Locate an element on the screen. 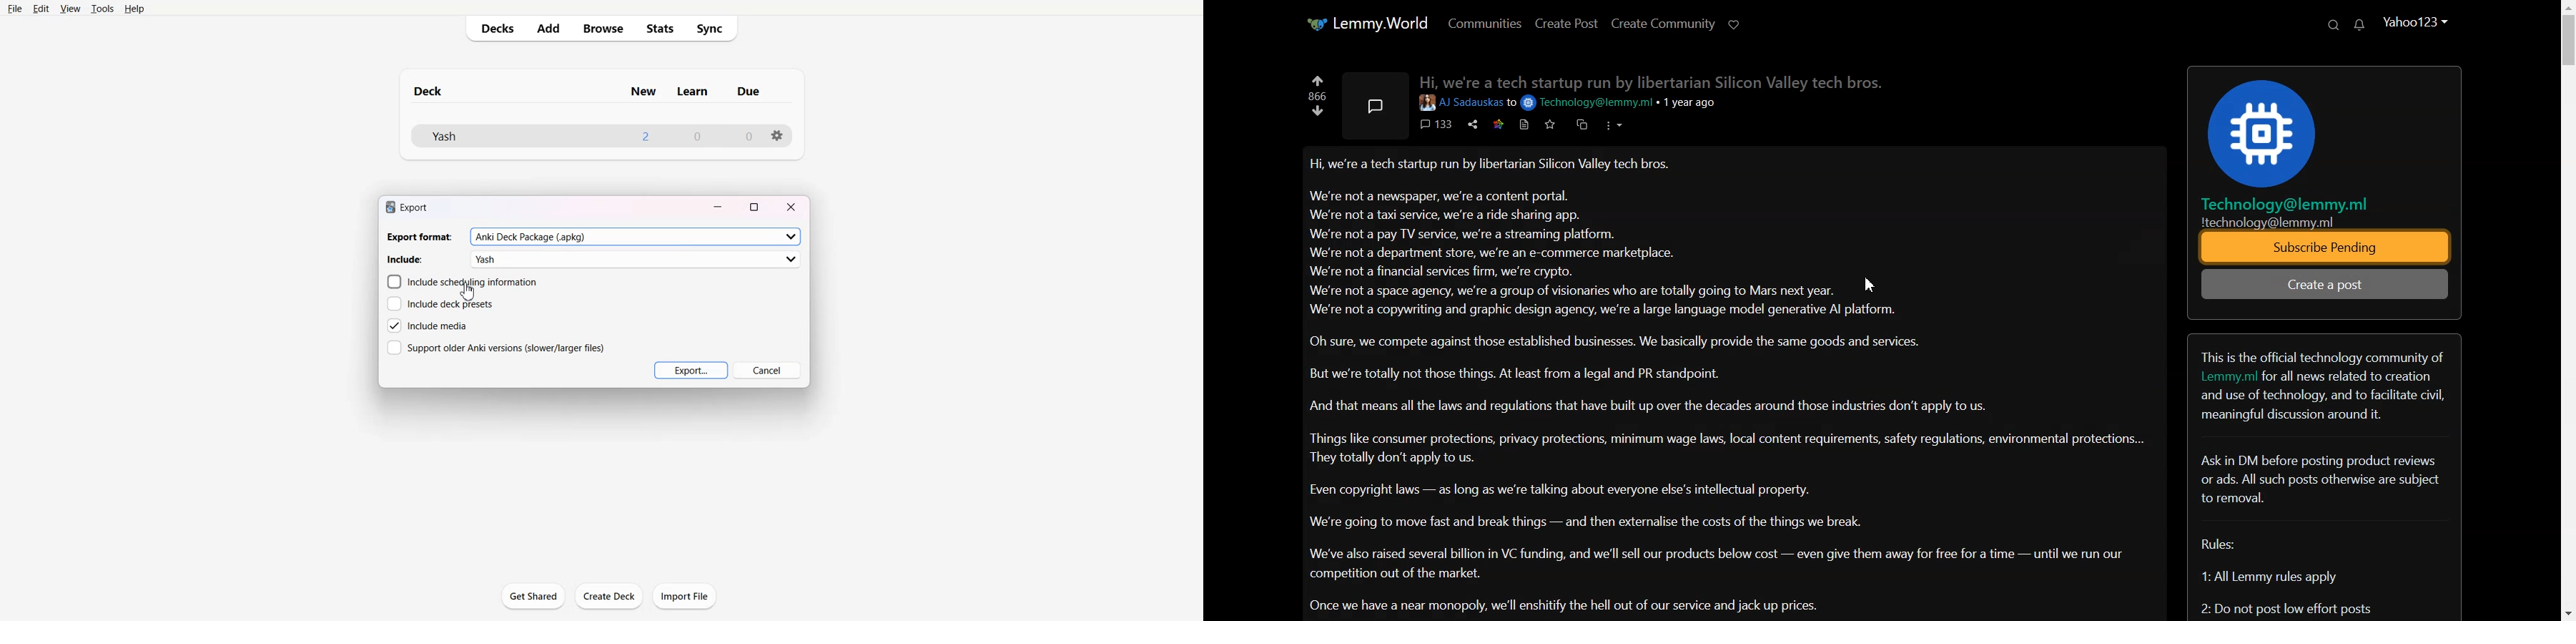 This screenshot has width=2576, height=644. options is located at coordinates (777, 135).